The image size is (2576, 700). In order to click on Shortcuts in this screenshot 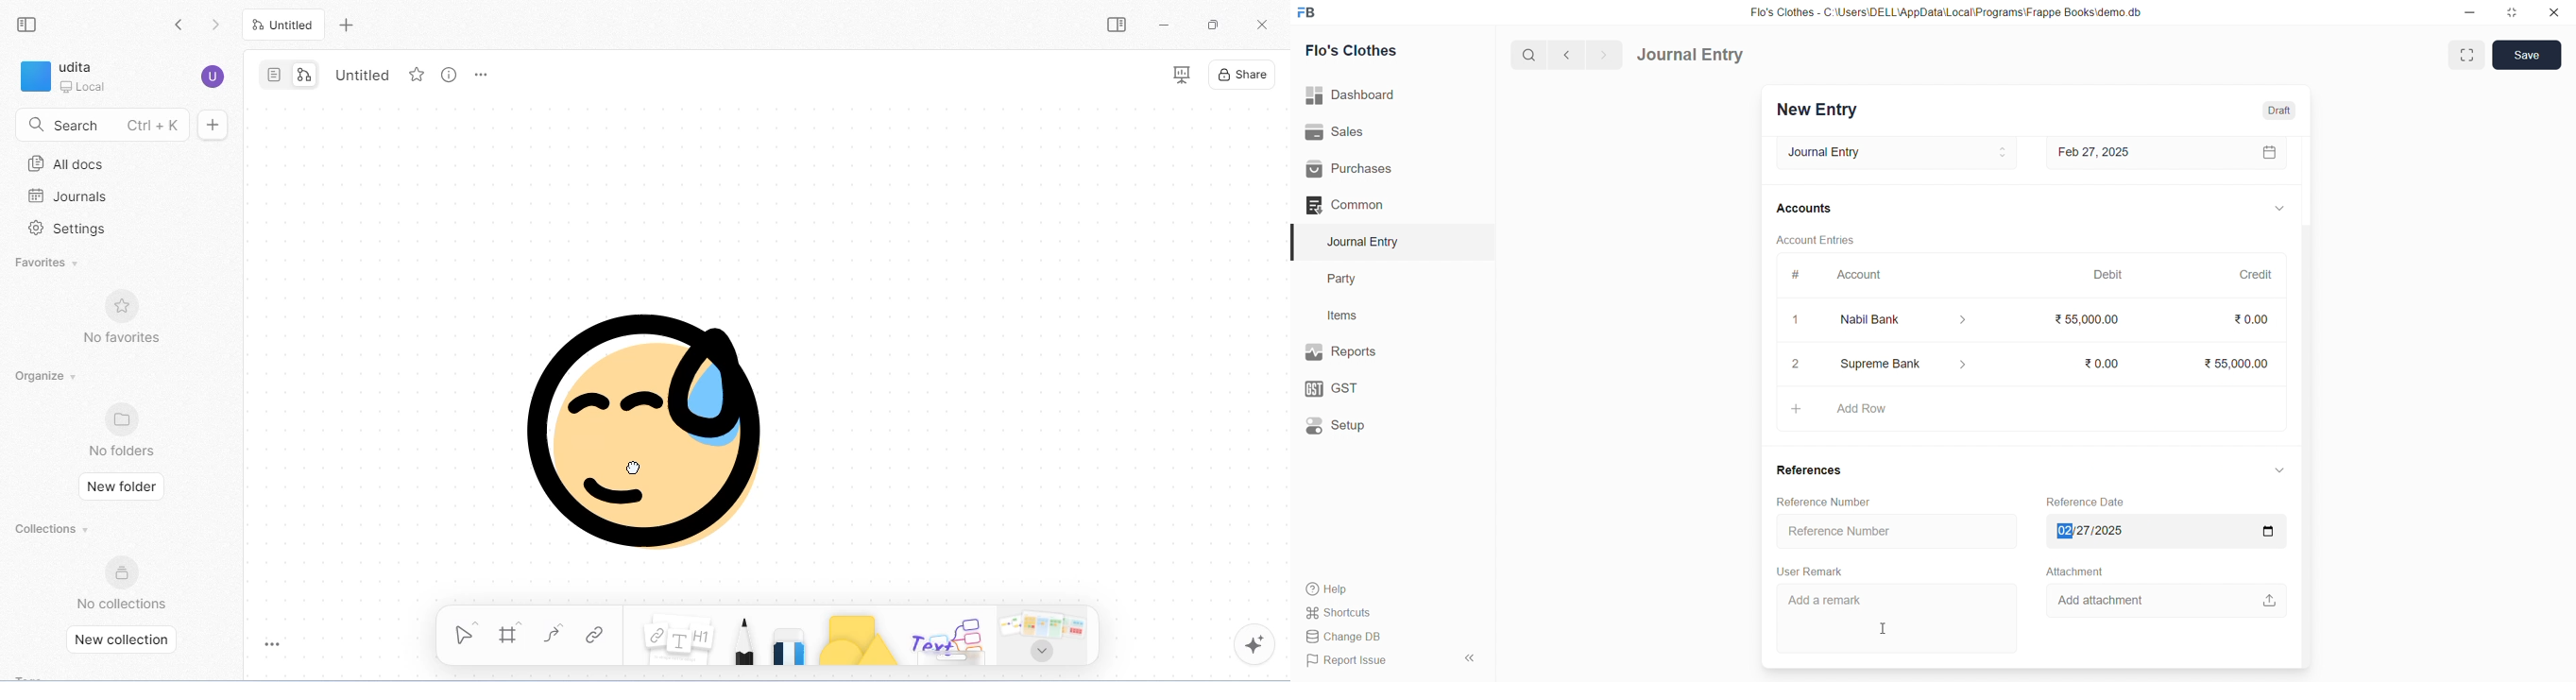, I will do `click(1371, 614)`.